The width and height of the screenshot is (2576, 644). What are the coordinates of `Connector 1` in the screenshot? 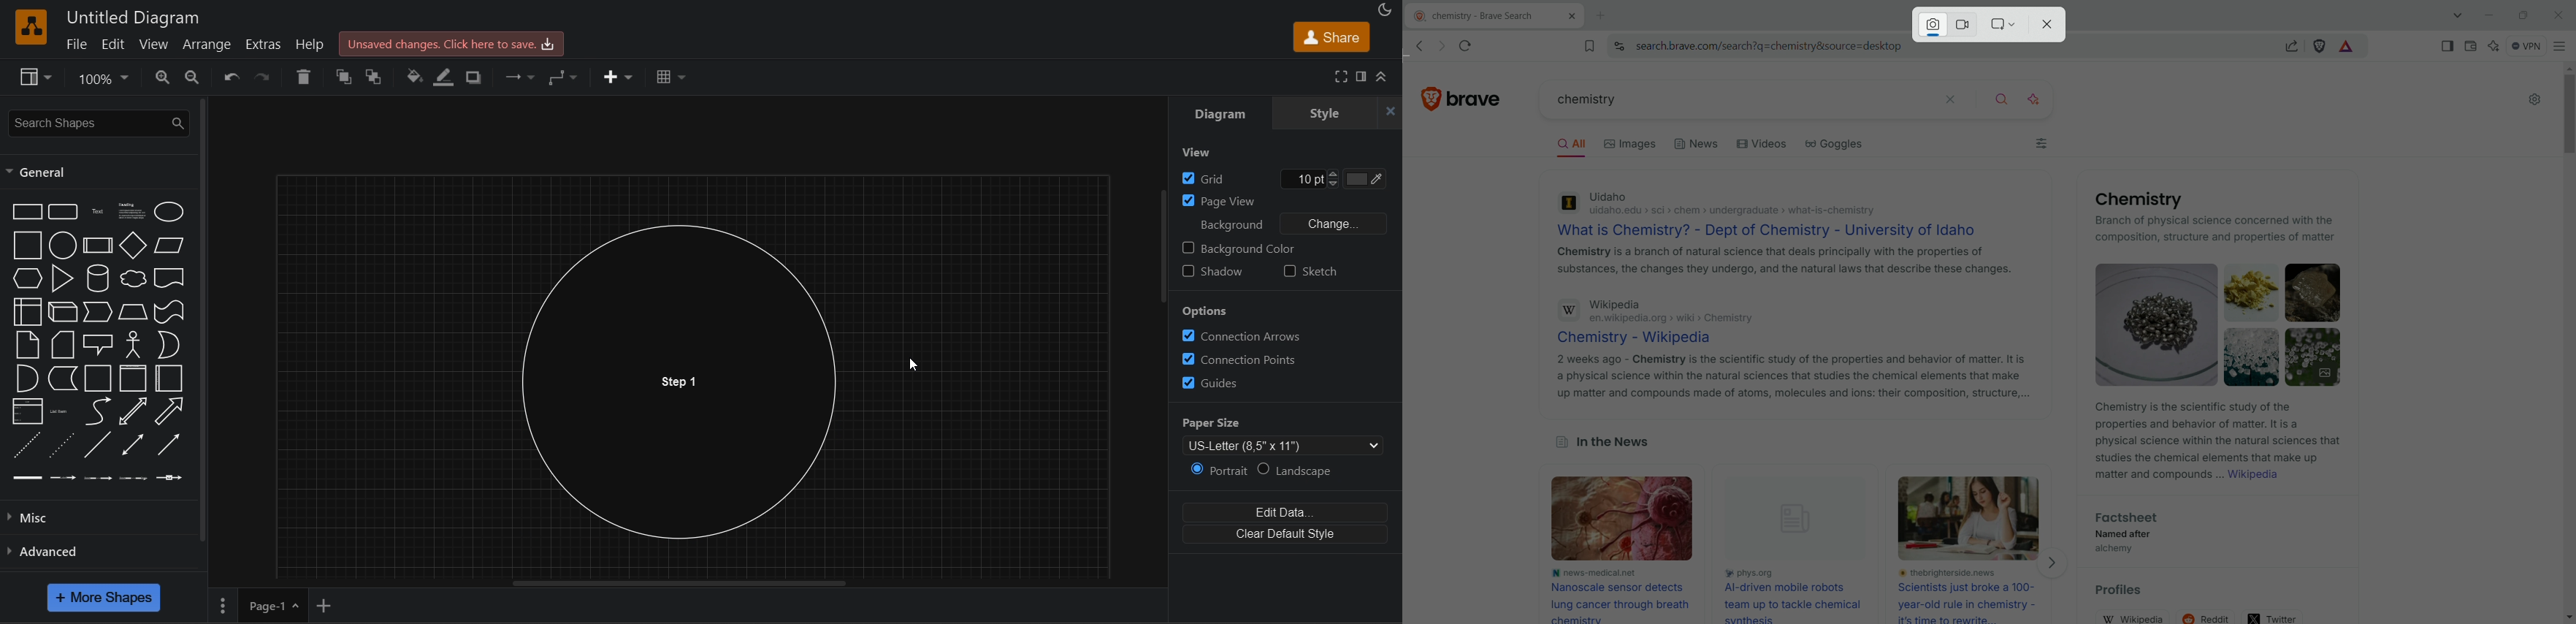 It's located at (24, 476).